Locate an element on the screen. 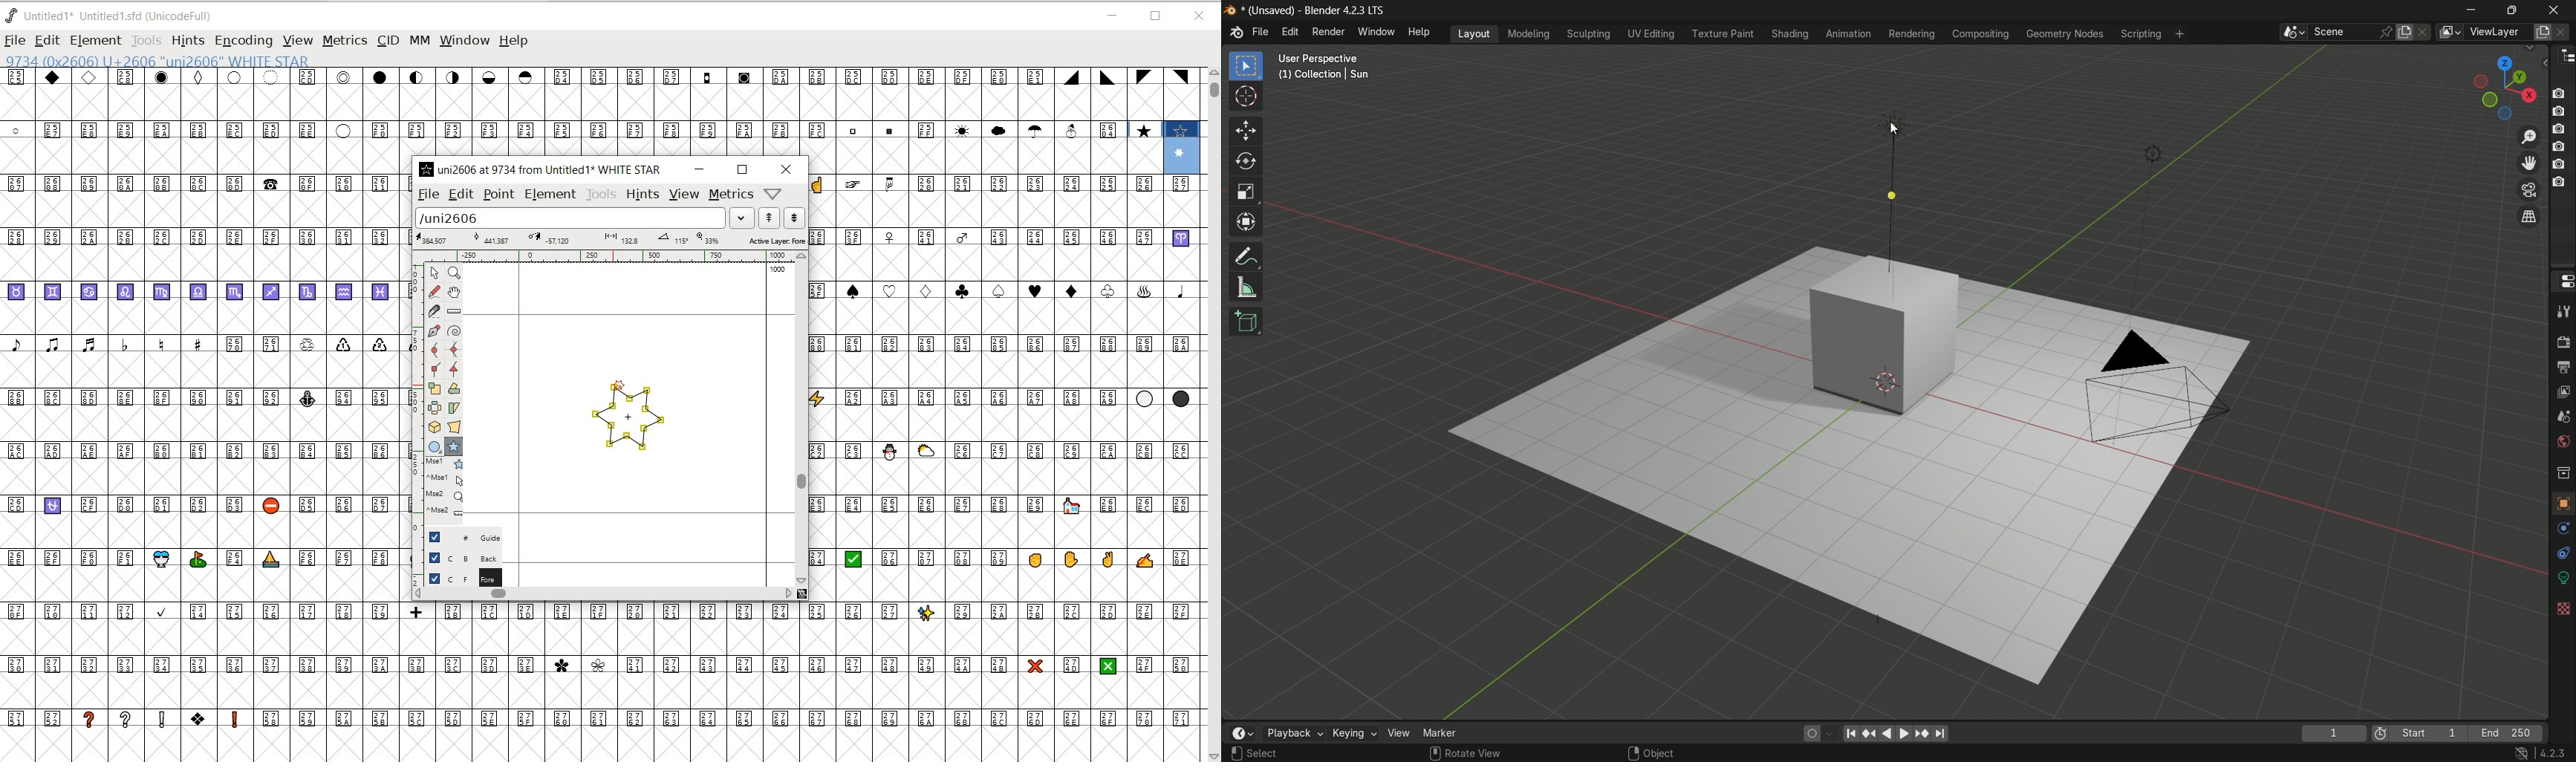 The width and height of the screenshot is (2576, 784). view layer is located at coordinates (2564, 393).